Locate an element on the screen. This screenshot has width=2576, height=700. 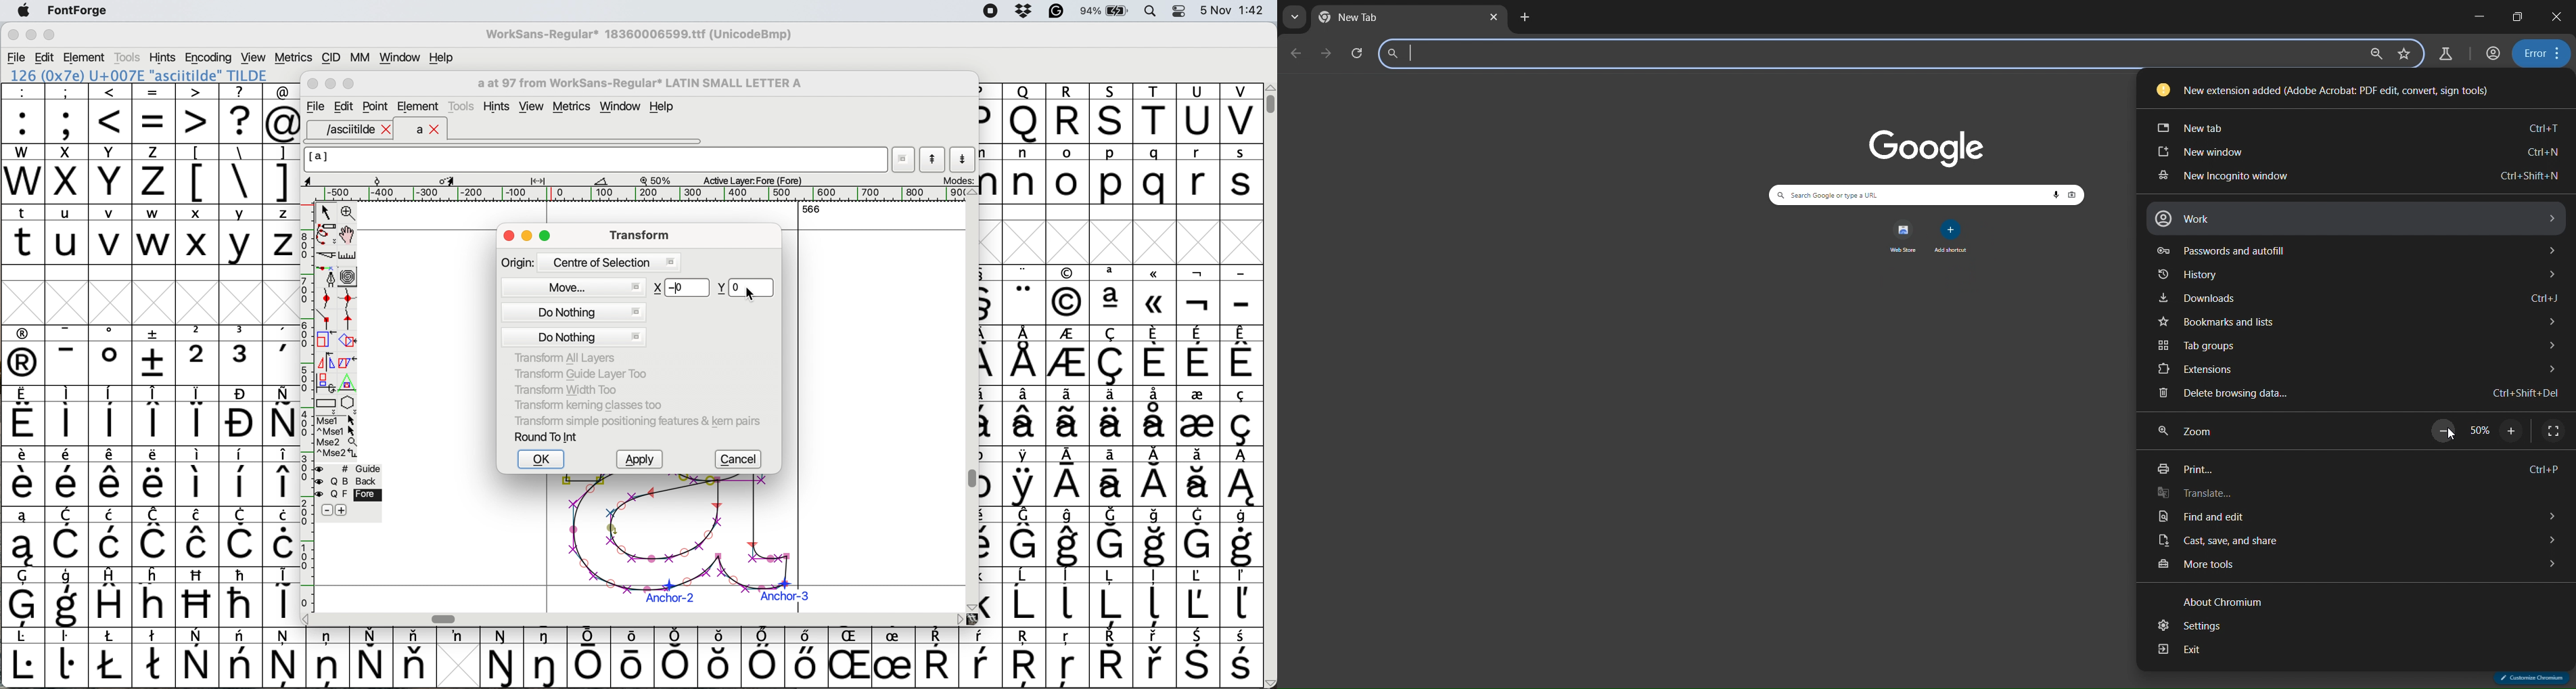
symbol is located at coordinates (1111, 597).